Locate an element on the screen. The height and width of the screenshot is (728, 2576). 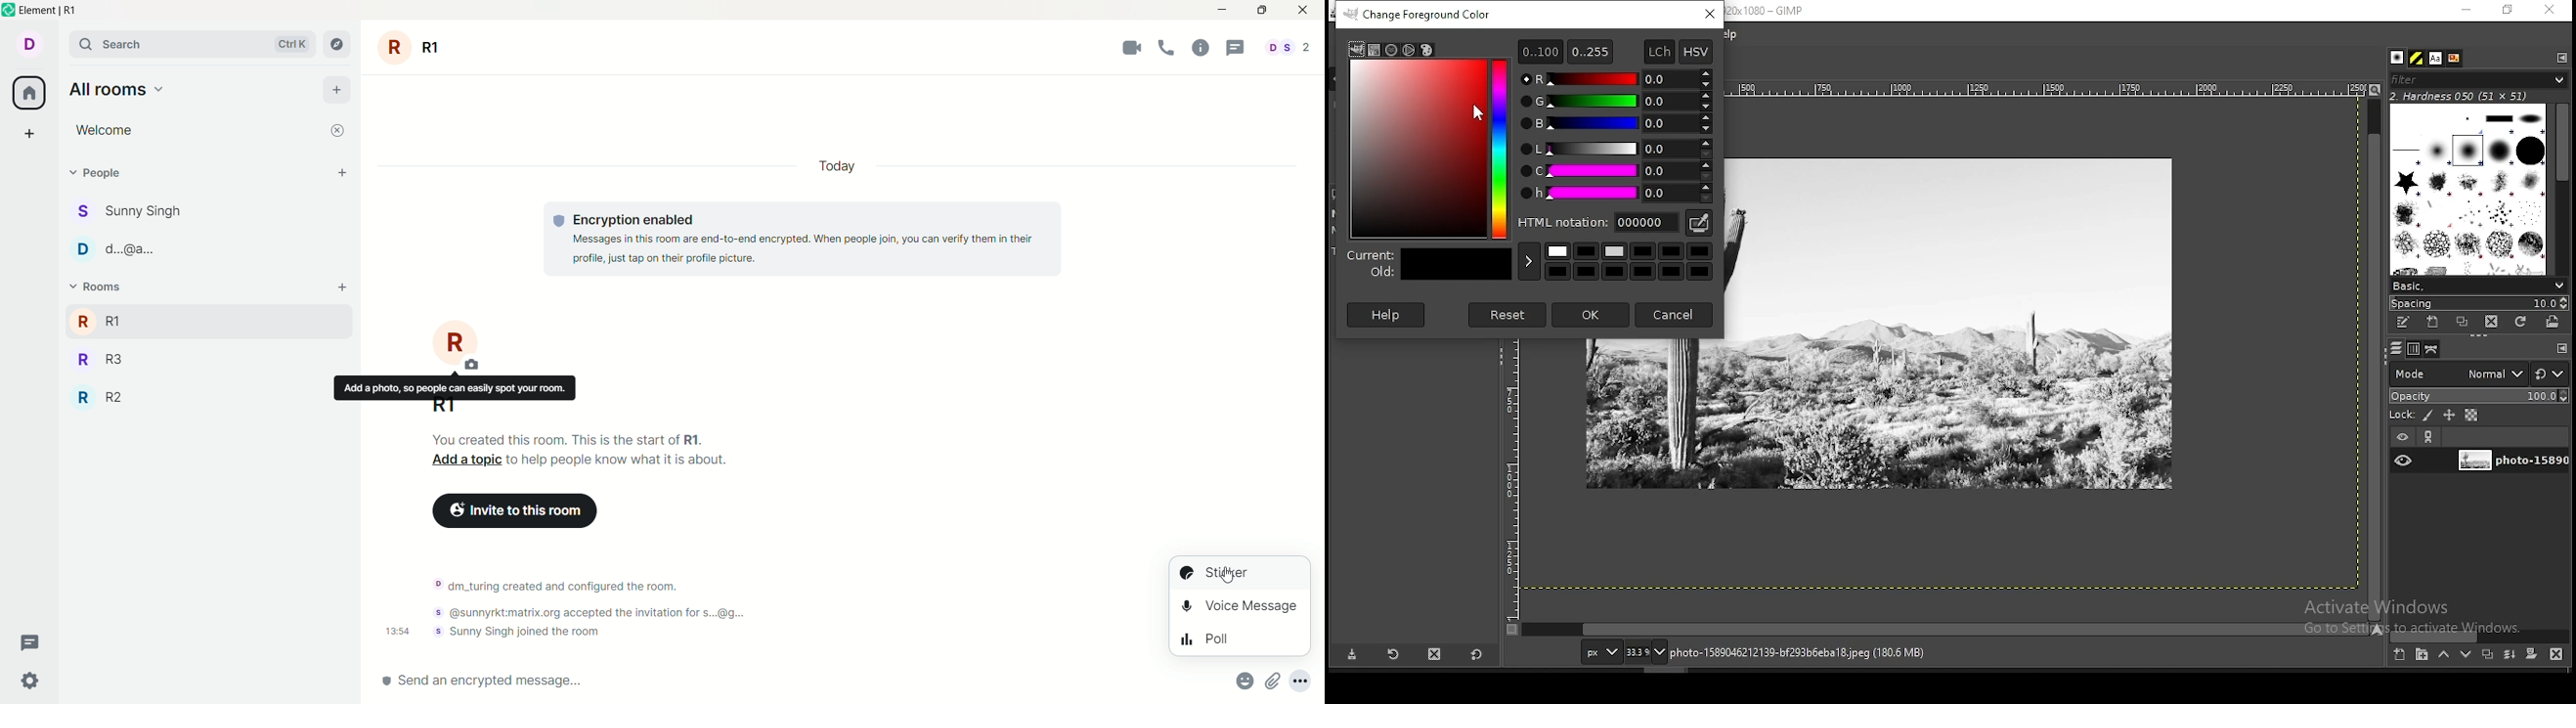
R1 - current room name is located at coordinates (444, 407).